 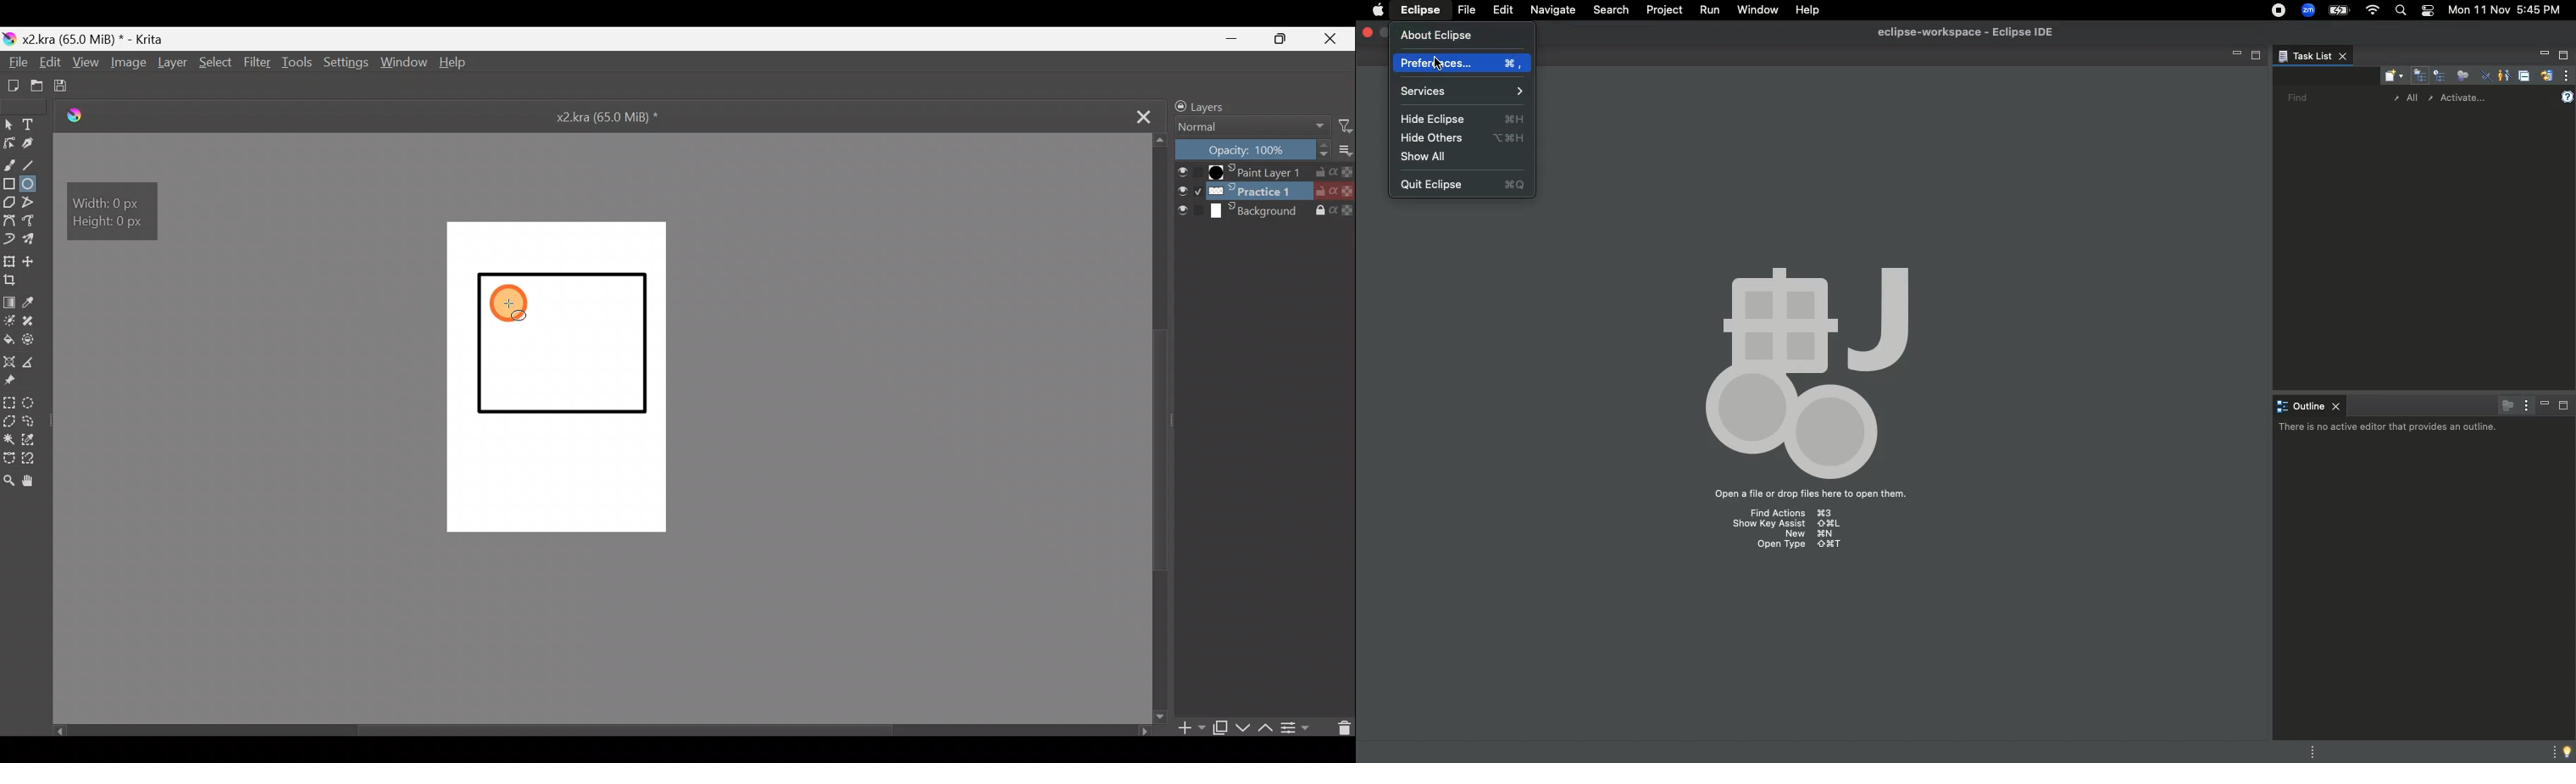 I want to click on Practice 1, so click(x=1265, y=191).